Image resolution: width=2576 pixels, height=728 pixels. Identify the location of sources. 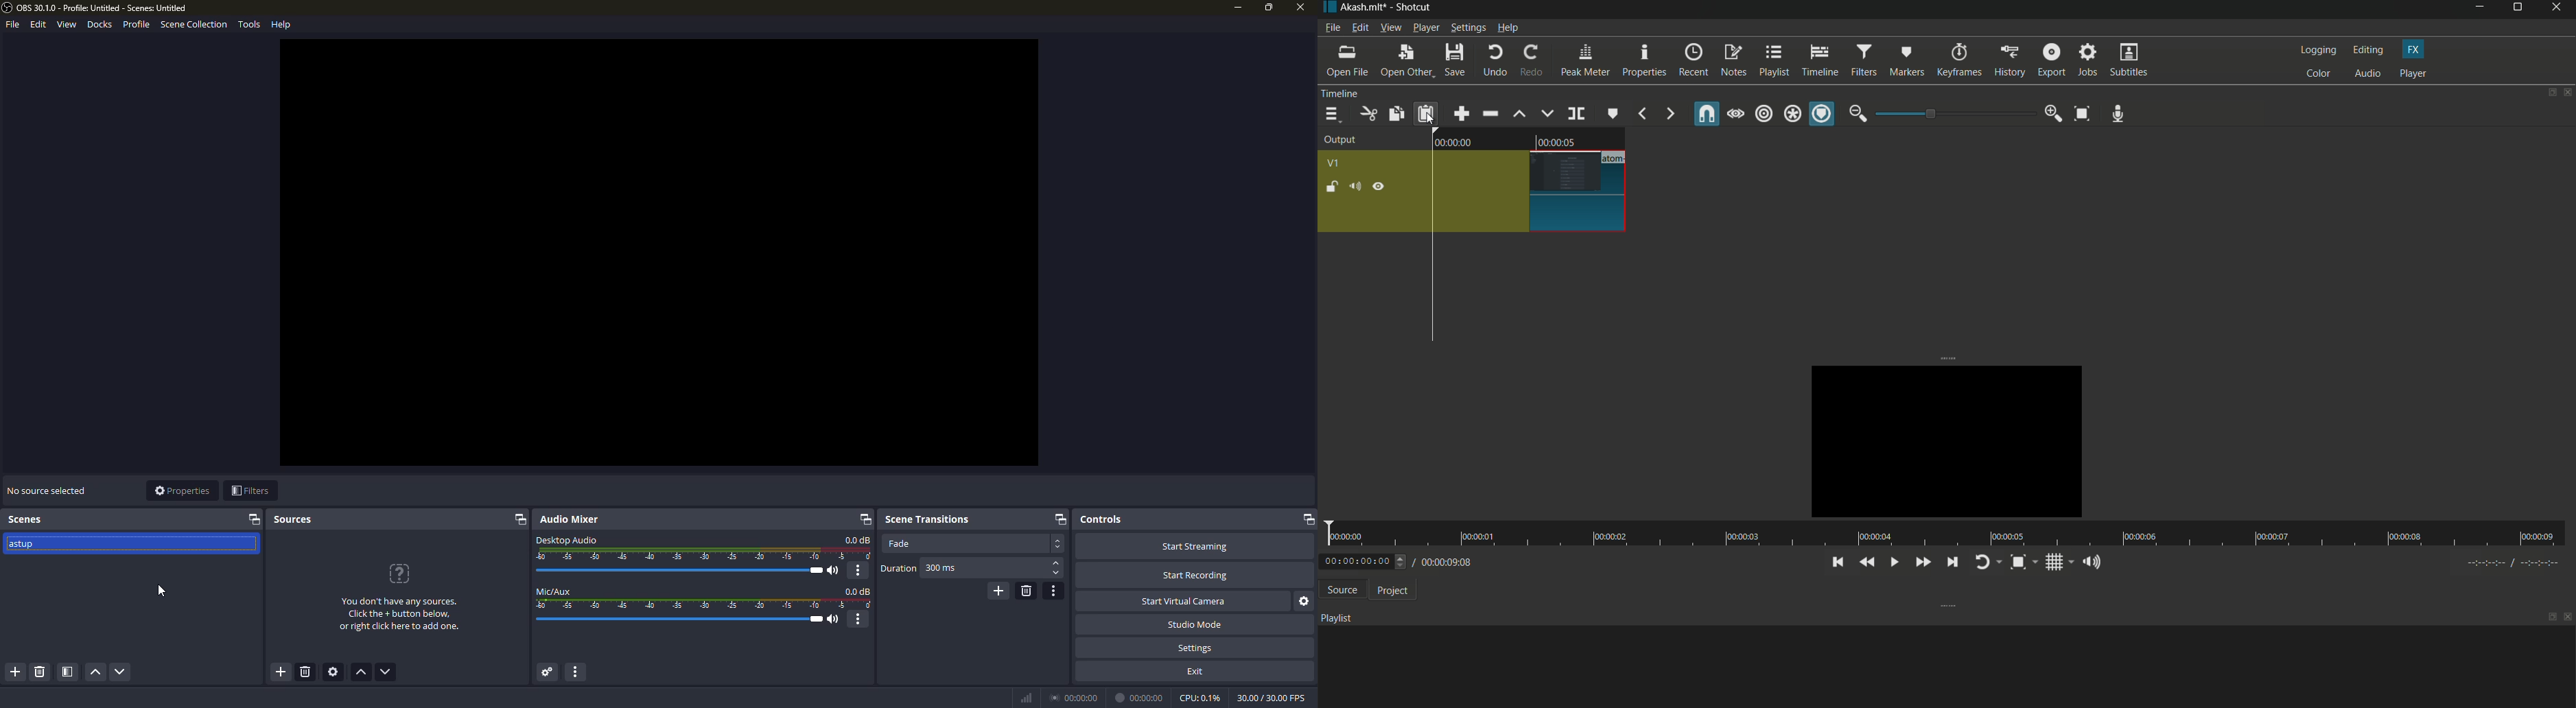
(294, 520).